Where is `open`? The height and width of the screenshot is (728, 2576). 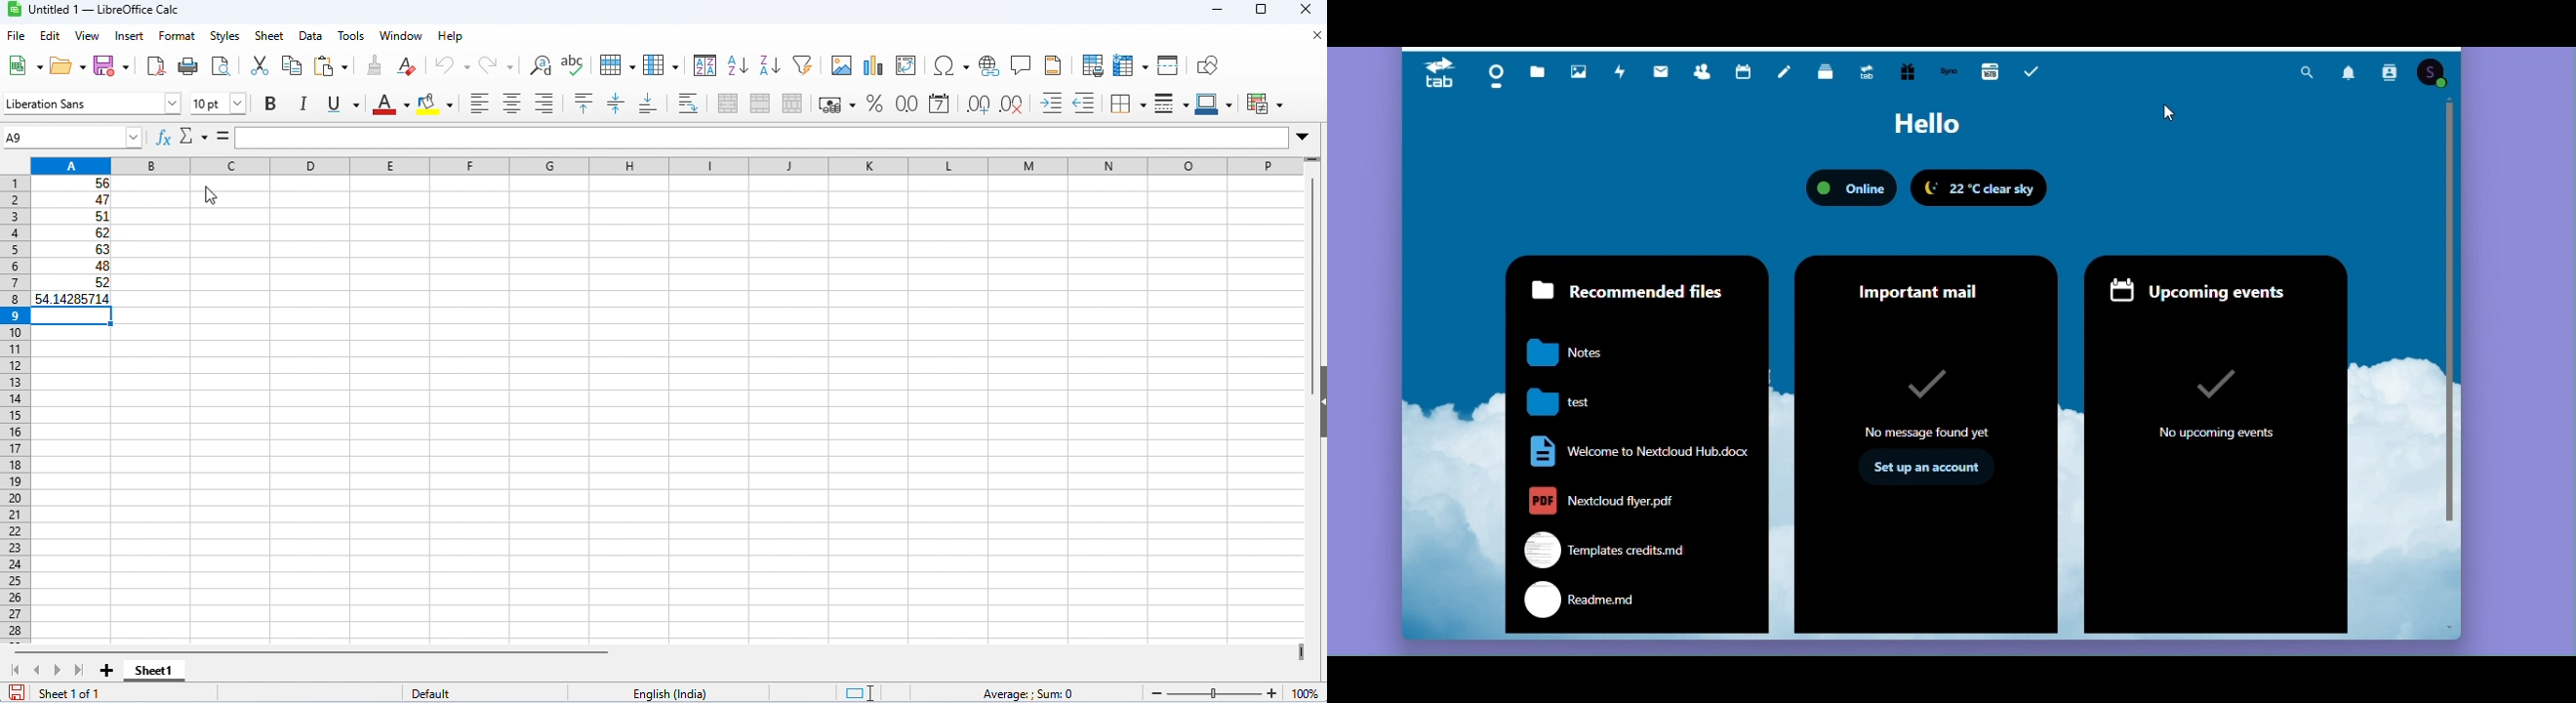
open is located at coordinates (69, 64).